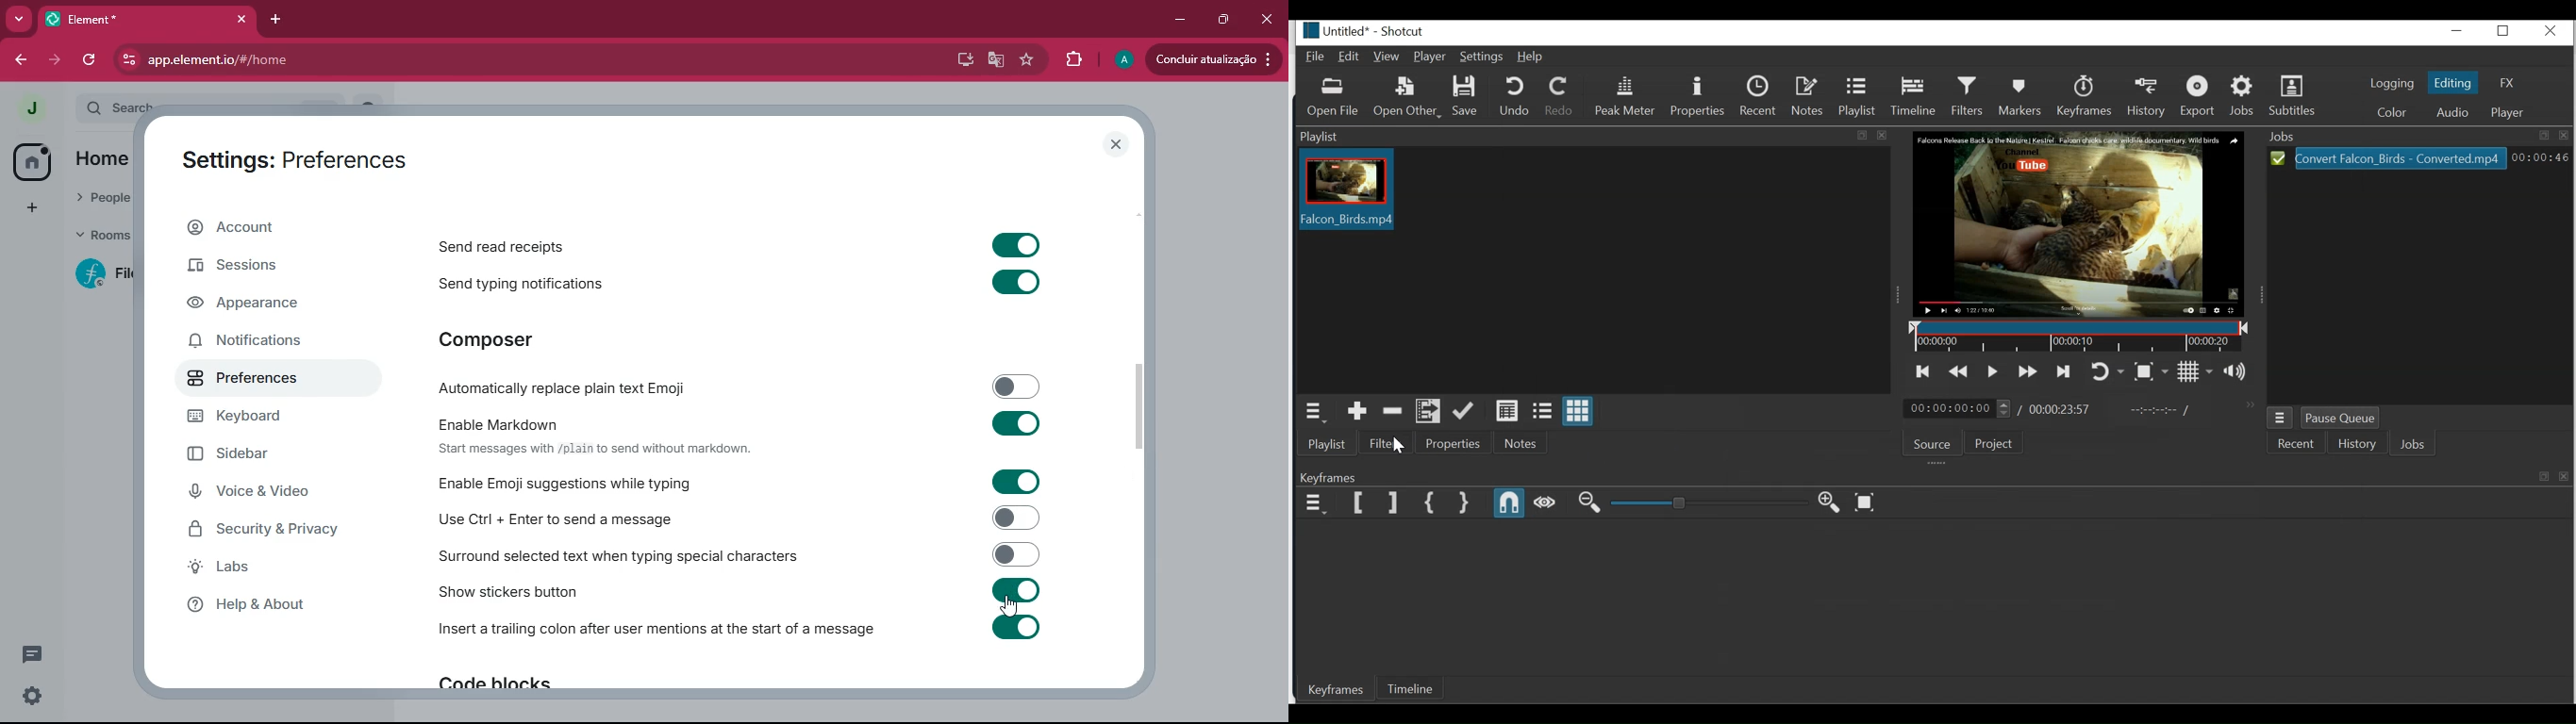 The height and width of the screenshot is (728, 2576). Describe the element at coordinates (305, 156) in the screenshot. I see `settings:preferences` at that location.